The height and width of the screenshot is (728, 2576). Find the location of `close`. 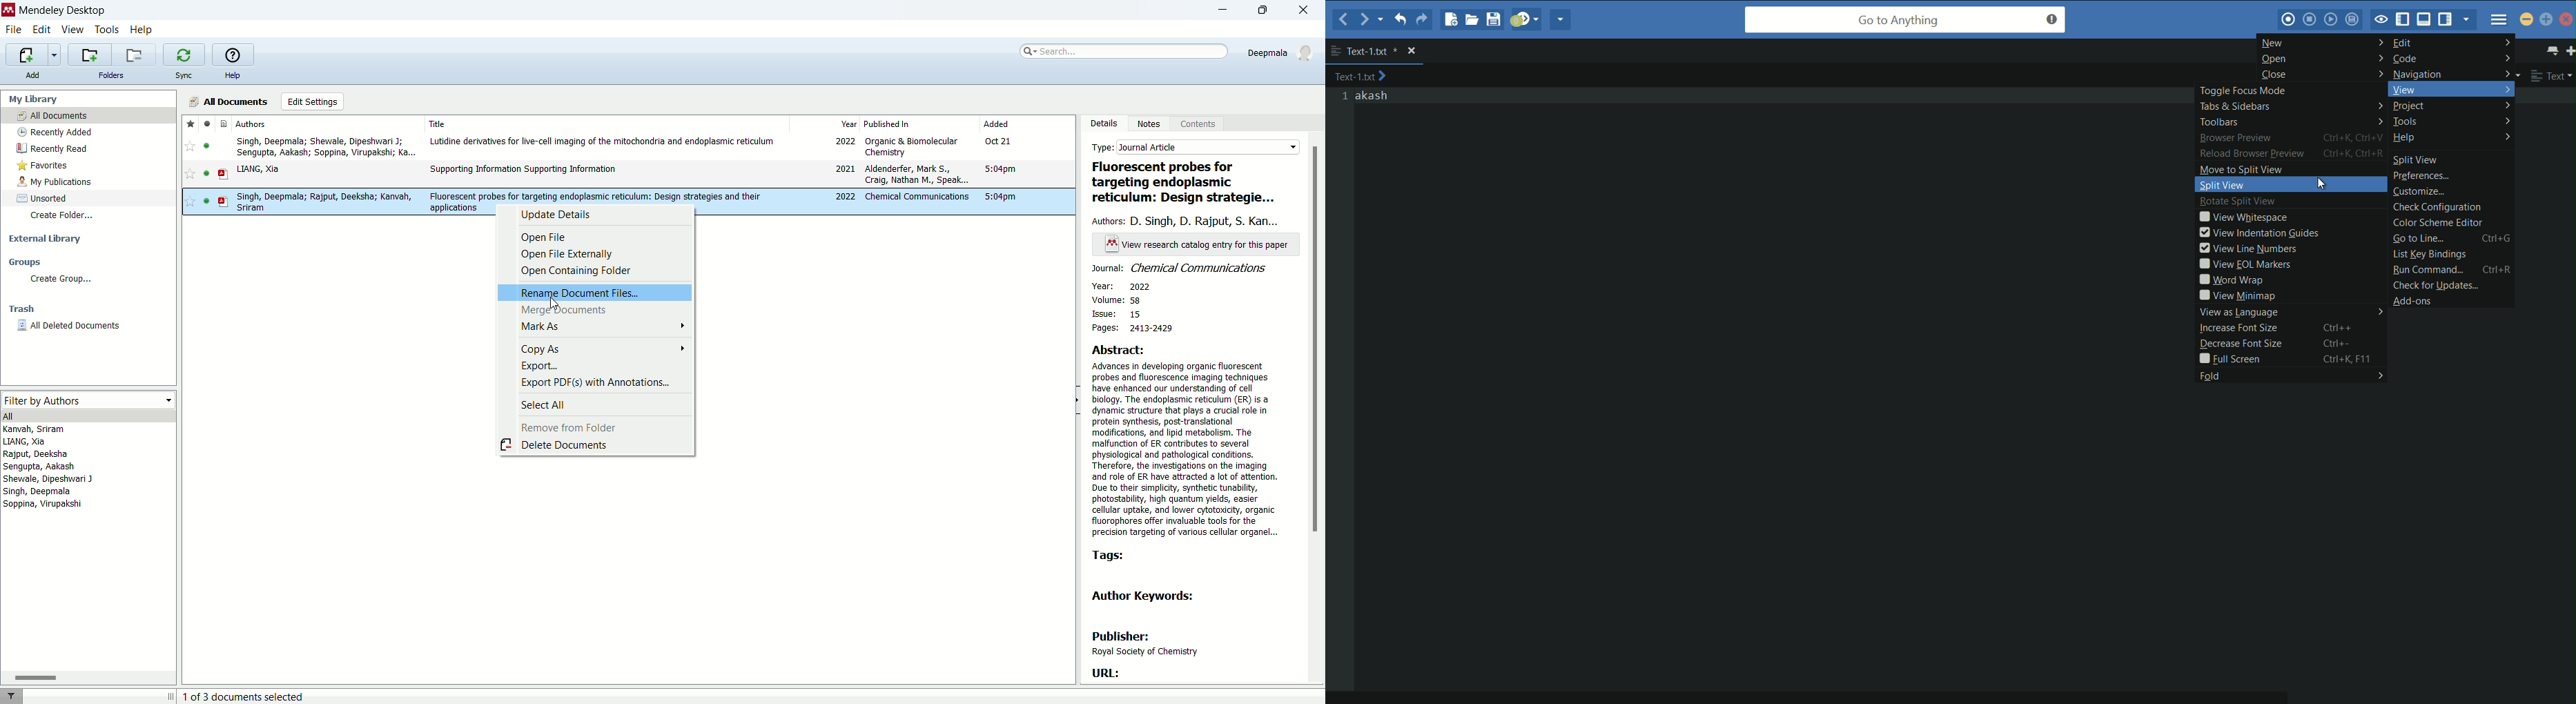

close is located at coordinates (2323, 74).